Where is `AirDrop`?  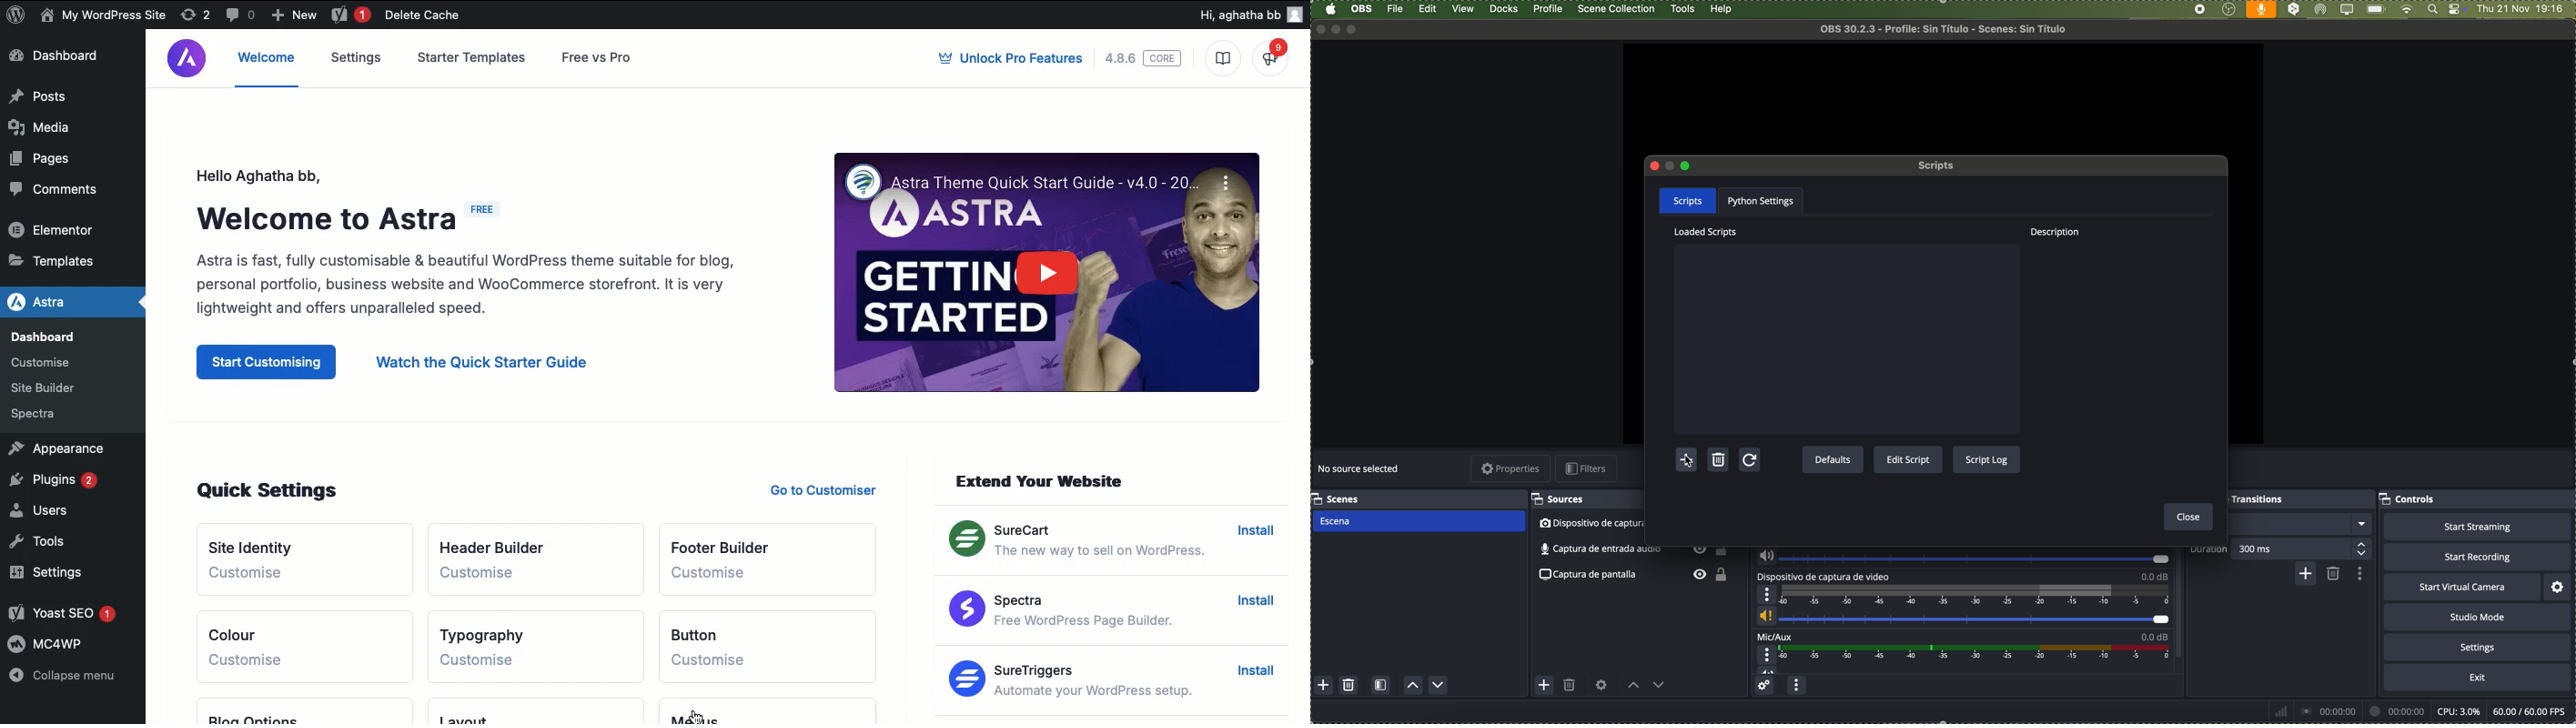 AirDrop is located at coordinates (2321, 10).